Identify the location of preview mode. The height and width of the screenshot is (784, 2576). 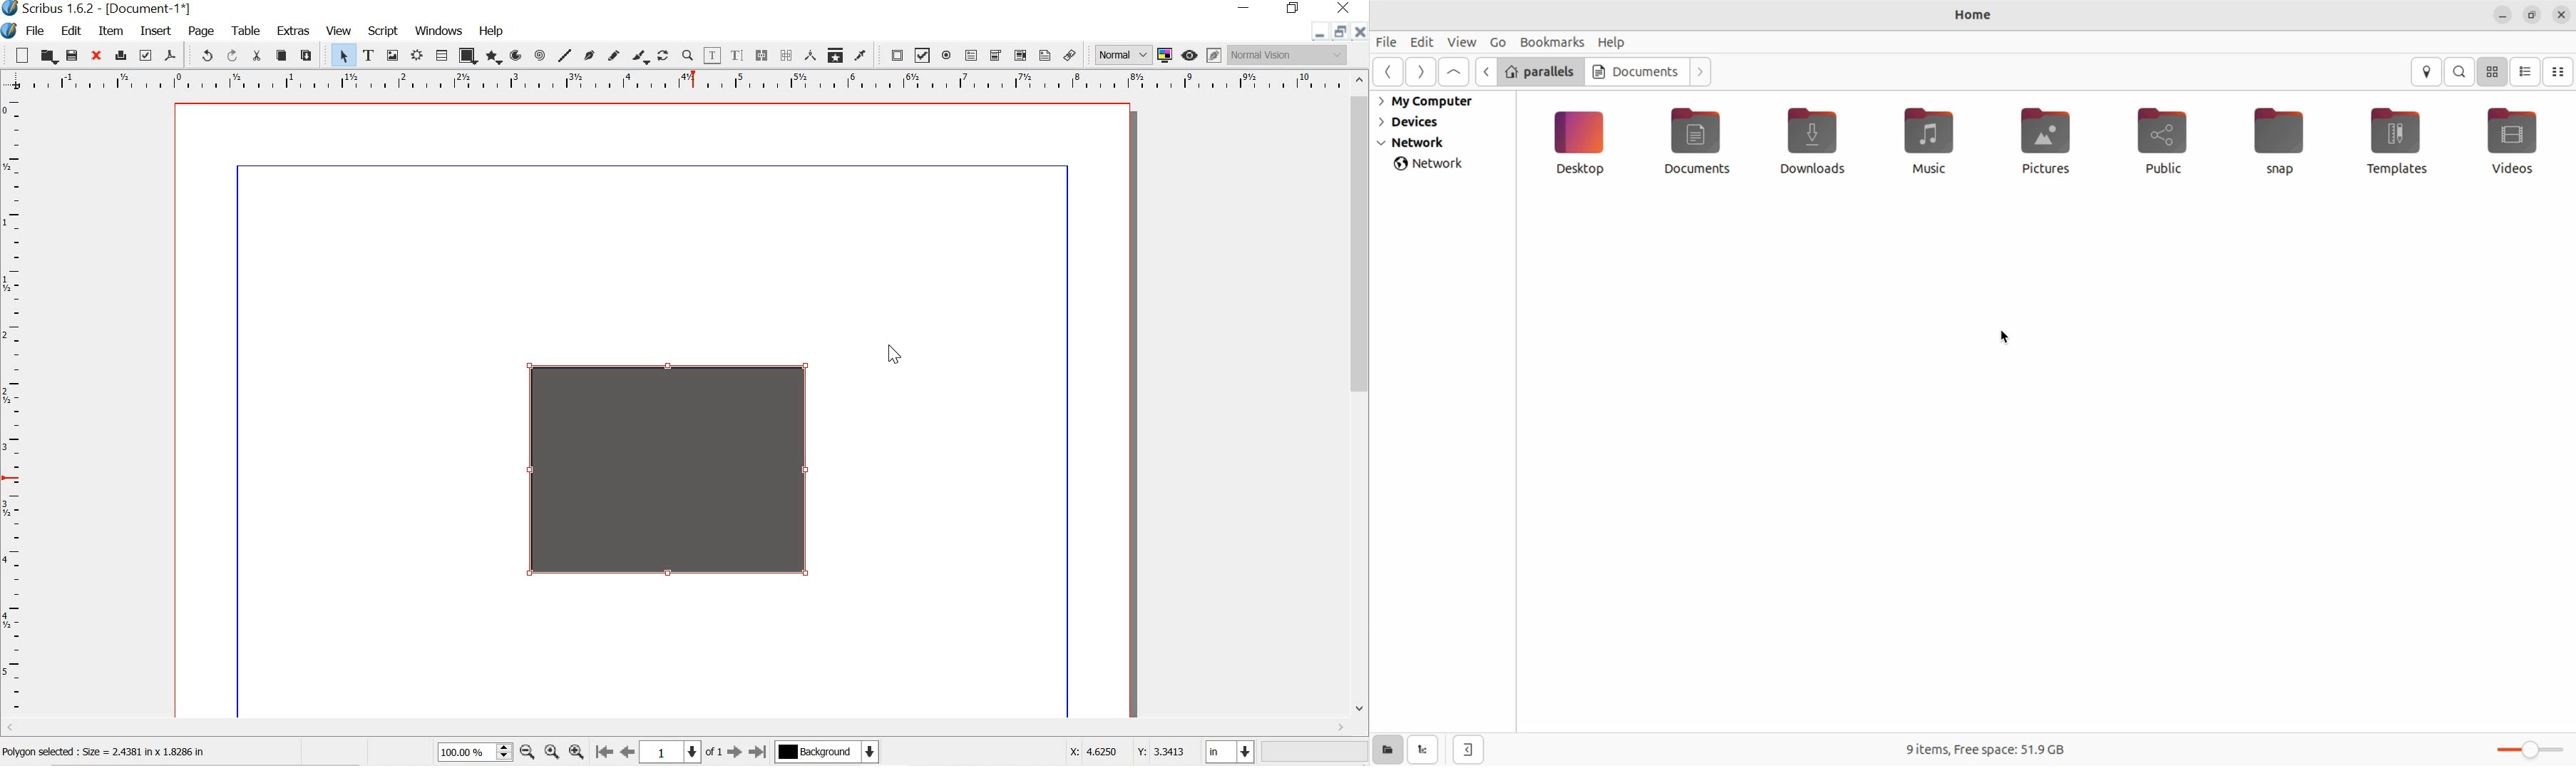
(1188, 55).